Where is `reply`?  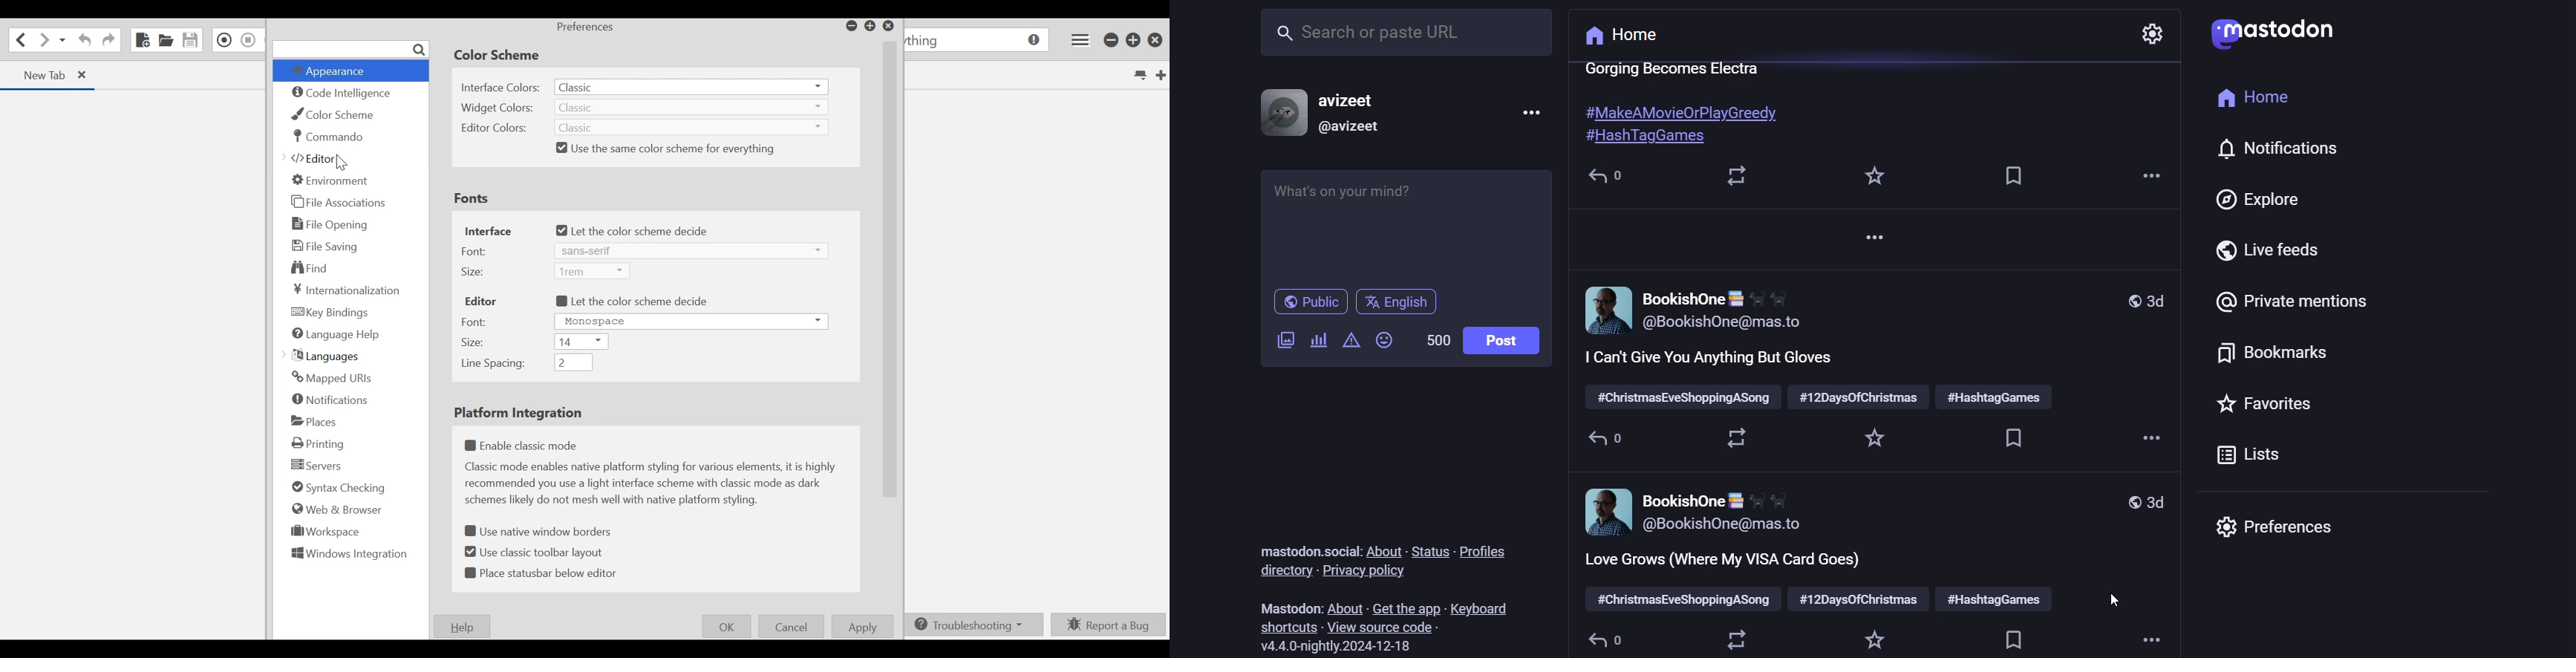
reply is located at coordinates (1600, 639).